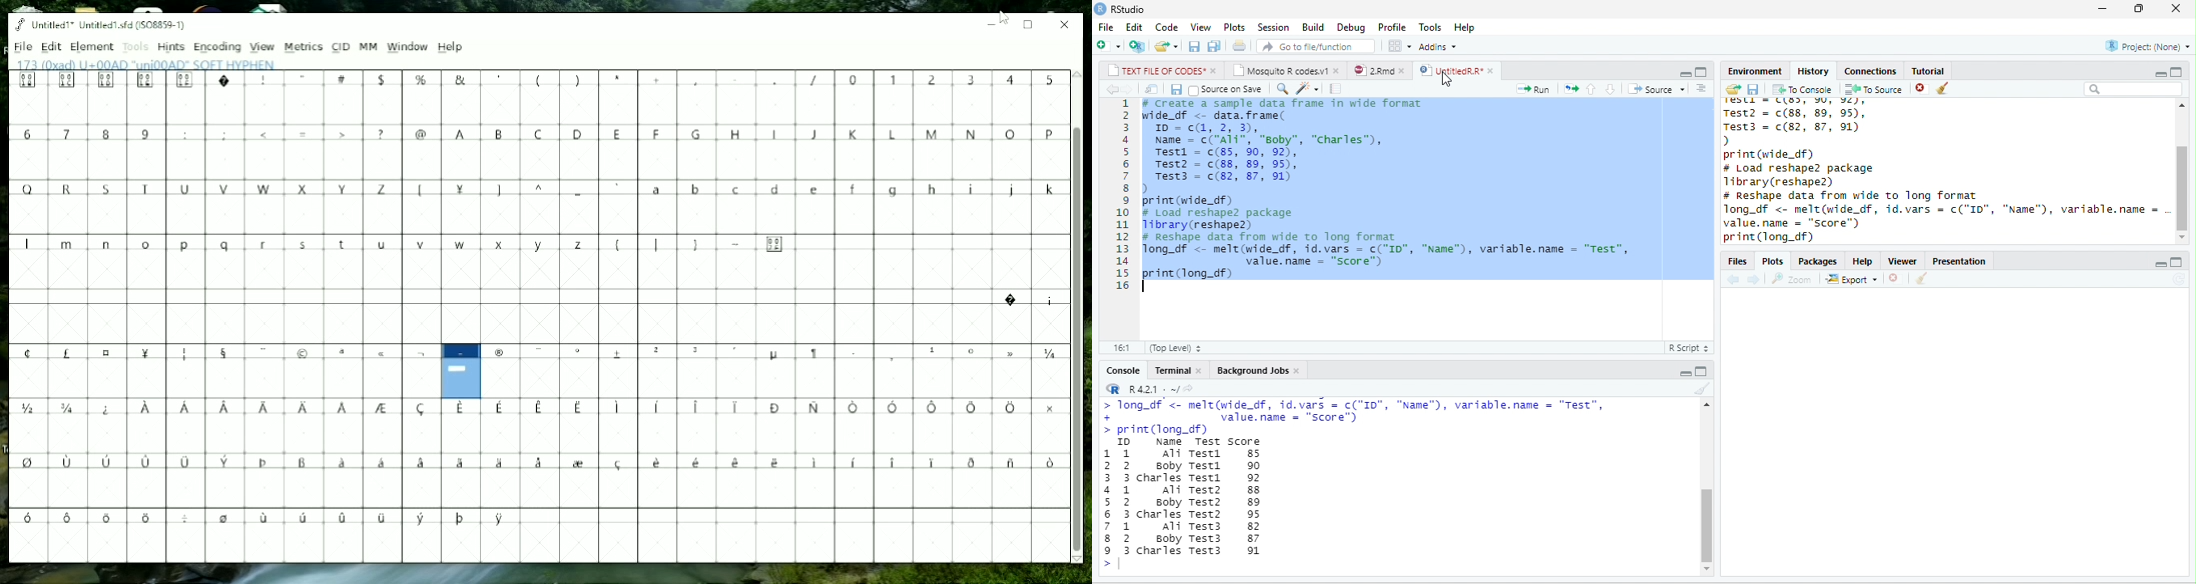 This screenshot has height=588, width=2212. Describe the element at coordinates (1450, 70) in the screenshot. I see `UntitledR.R` at that location.